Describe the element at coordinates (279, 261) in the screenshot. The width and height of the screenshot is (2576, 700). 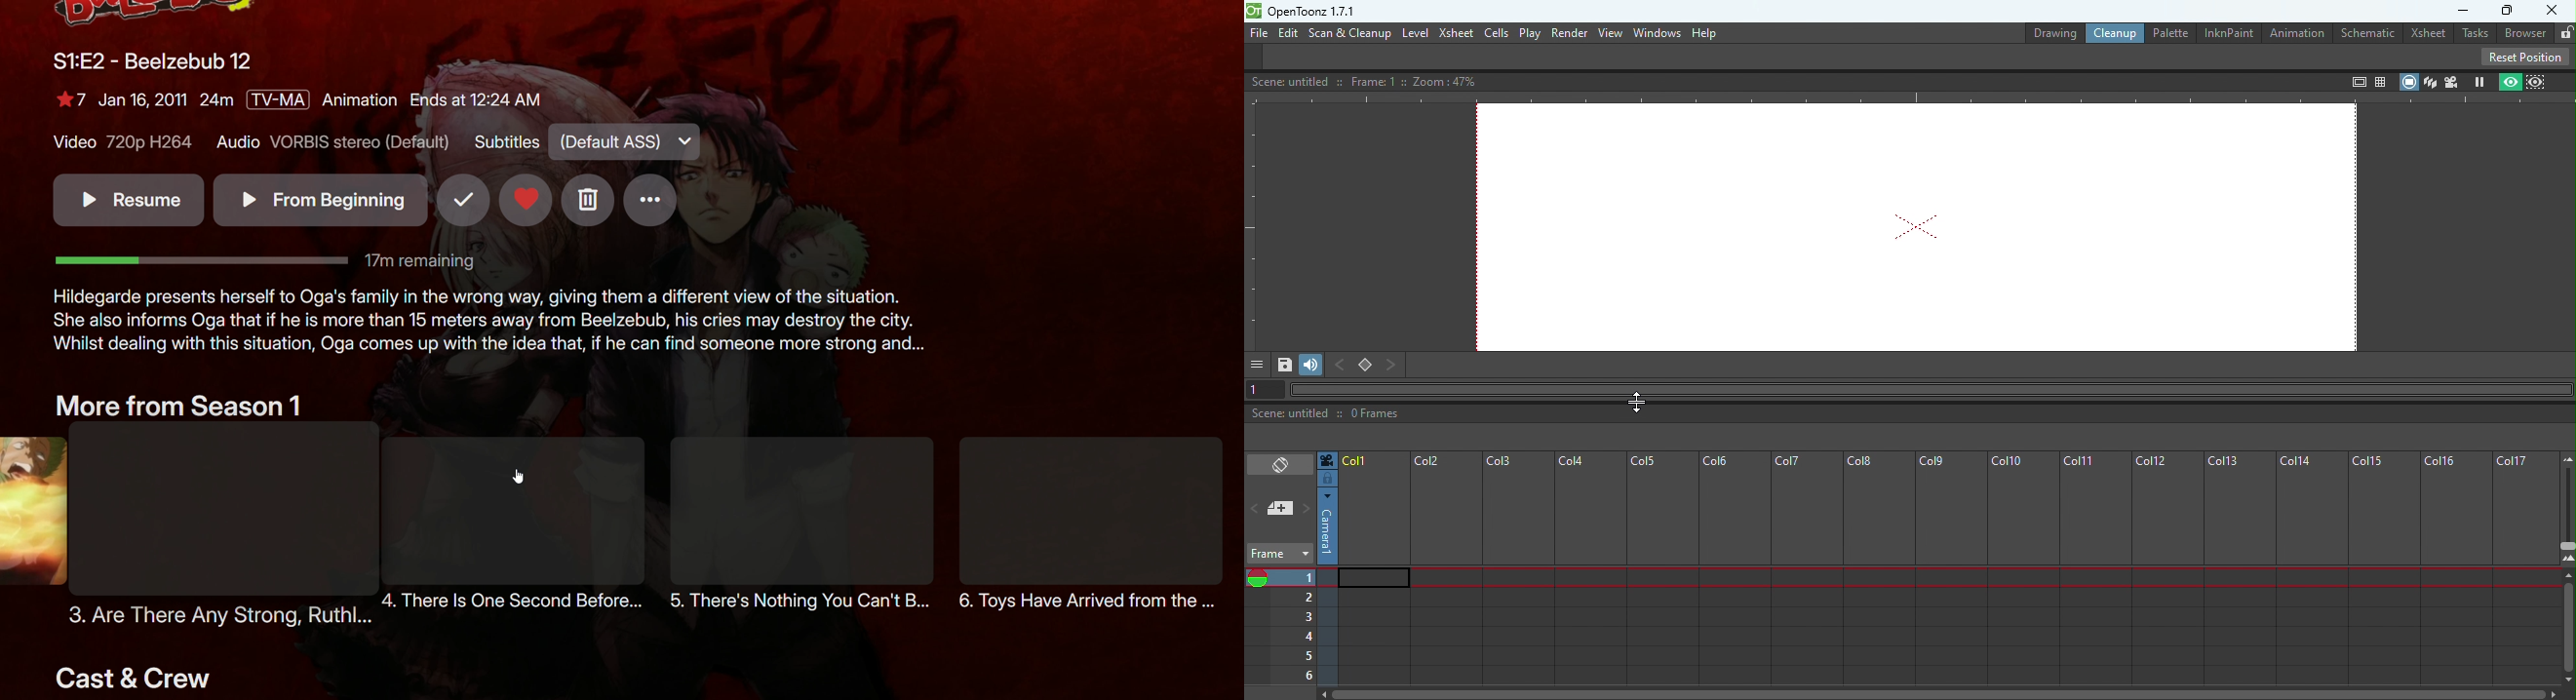
I see `Time bar` at that location.